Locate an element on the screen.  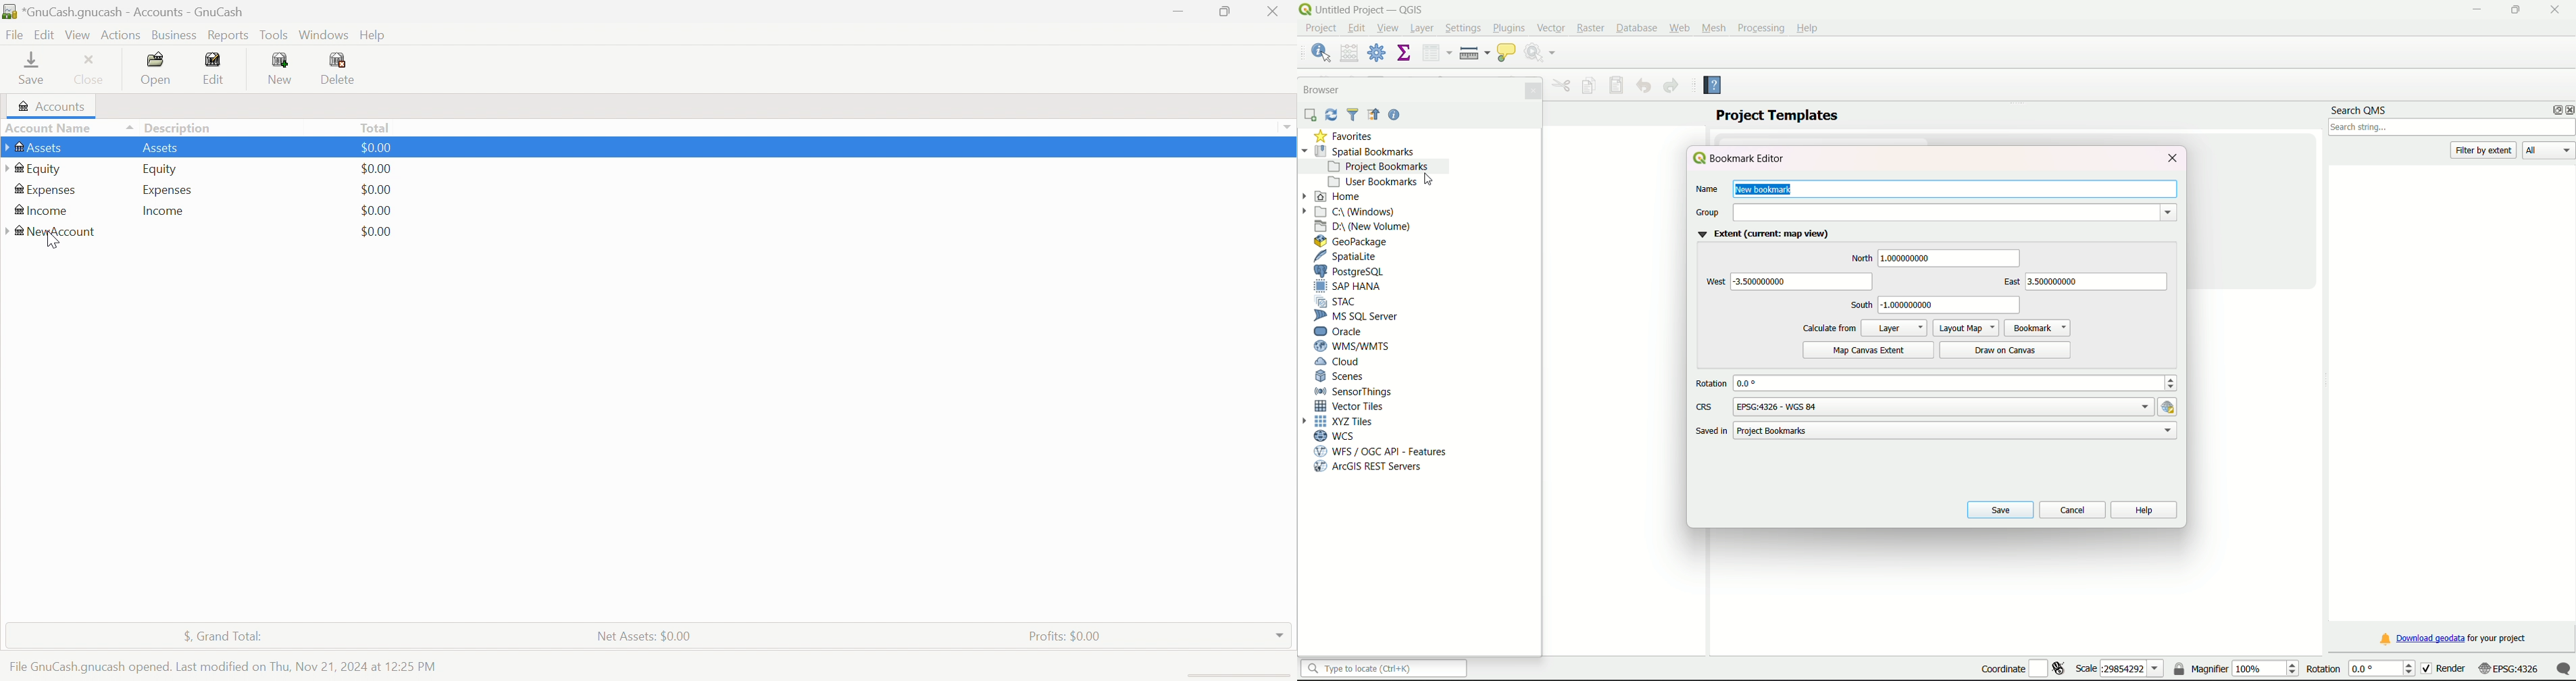
Income is located at coordinates (164, 211).